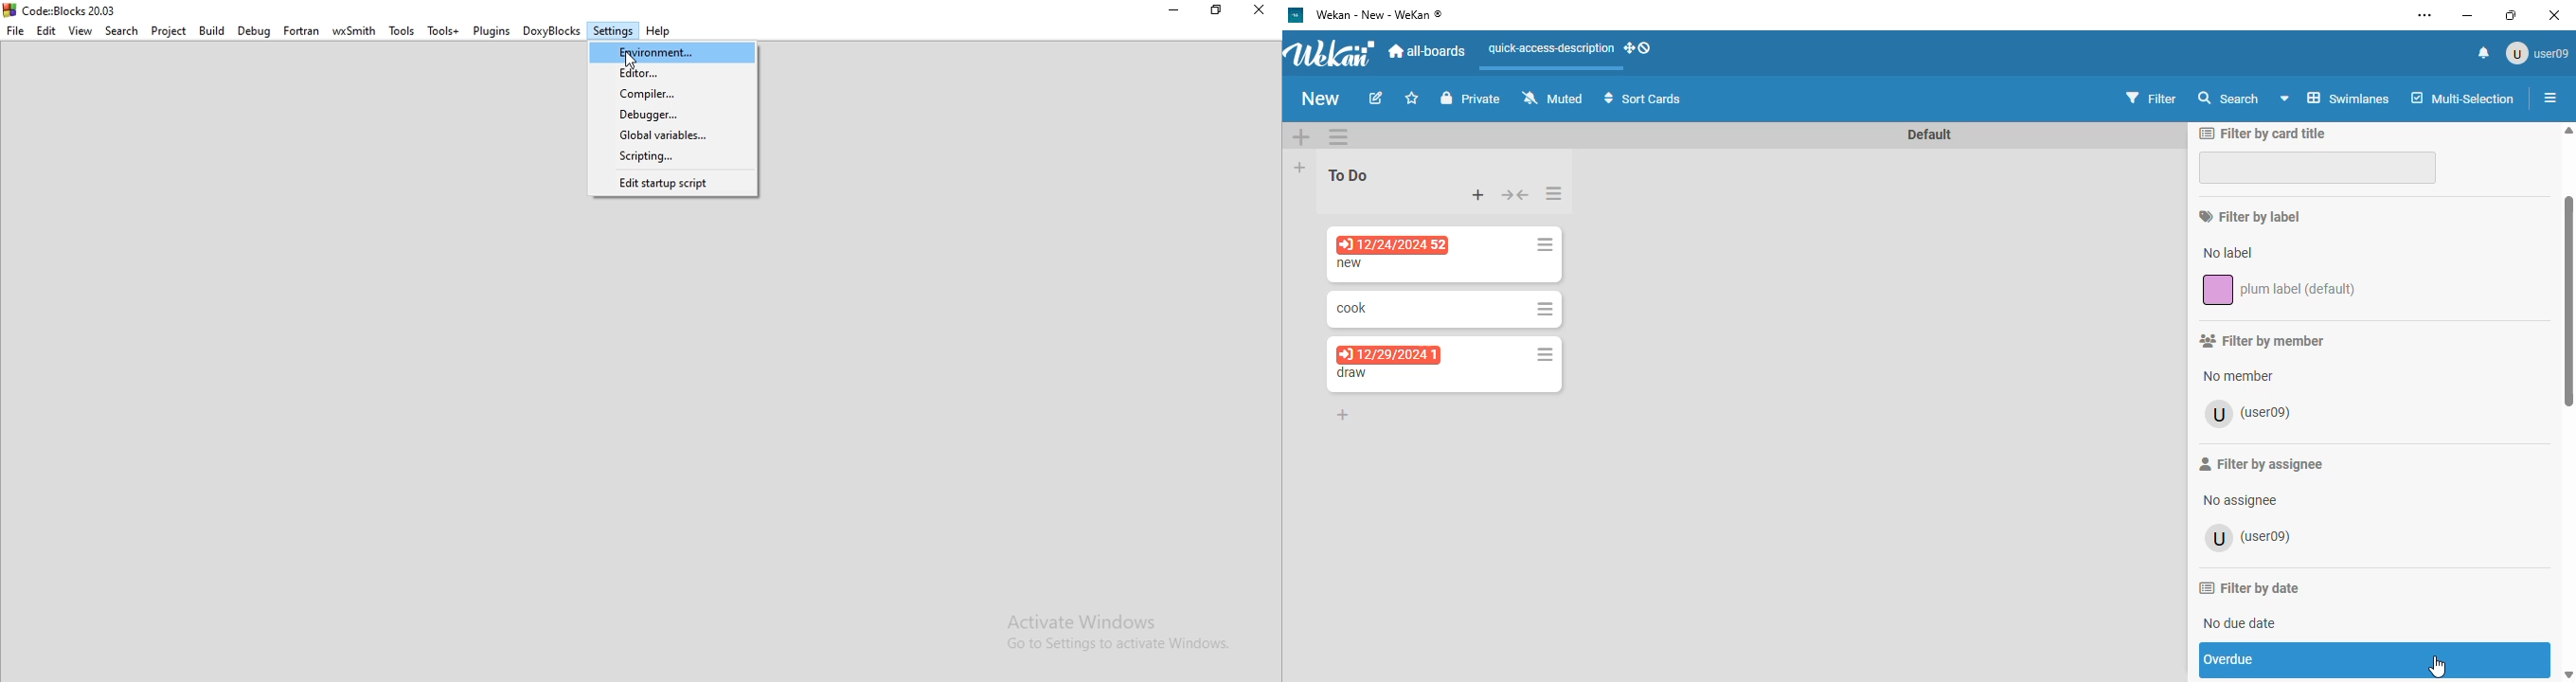  I want to click on Compiler, so click(673, 94).